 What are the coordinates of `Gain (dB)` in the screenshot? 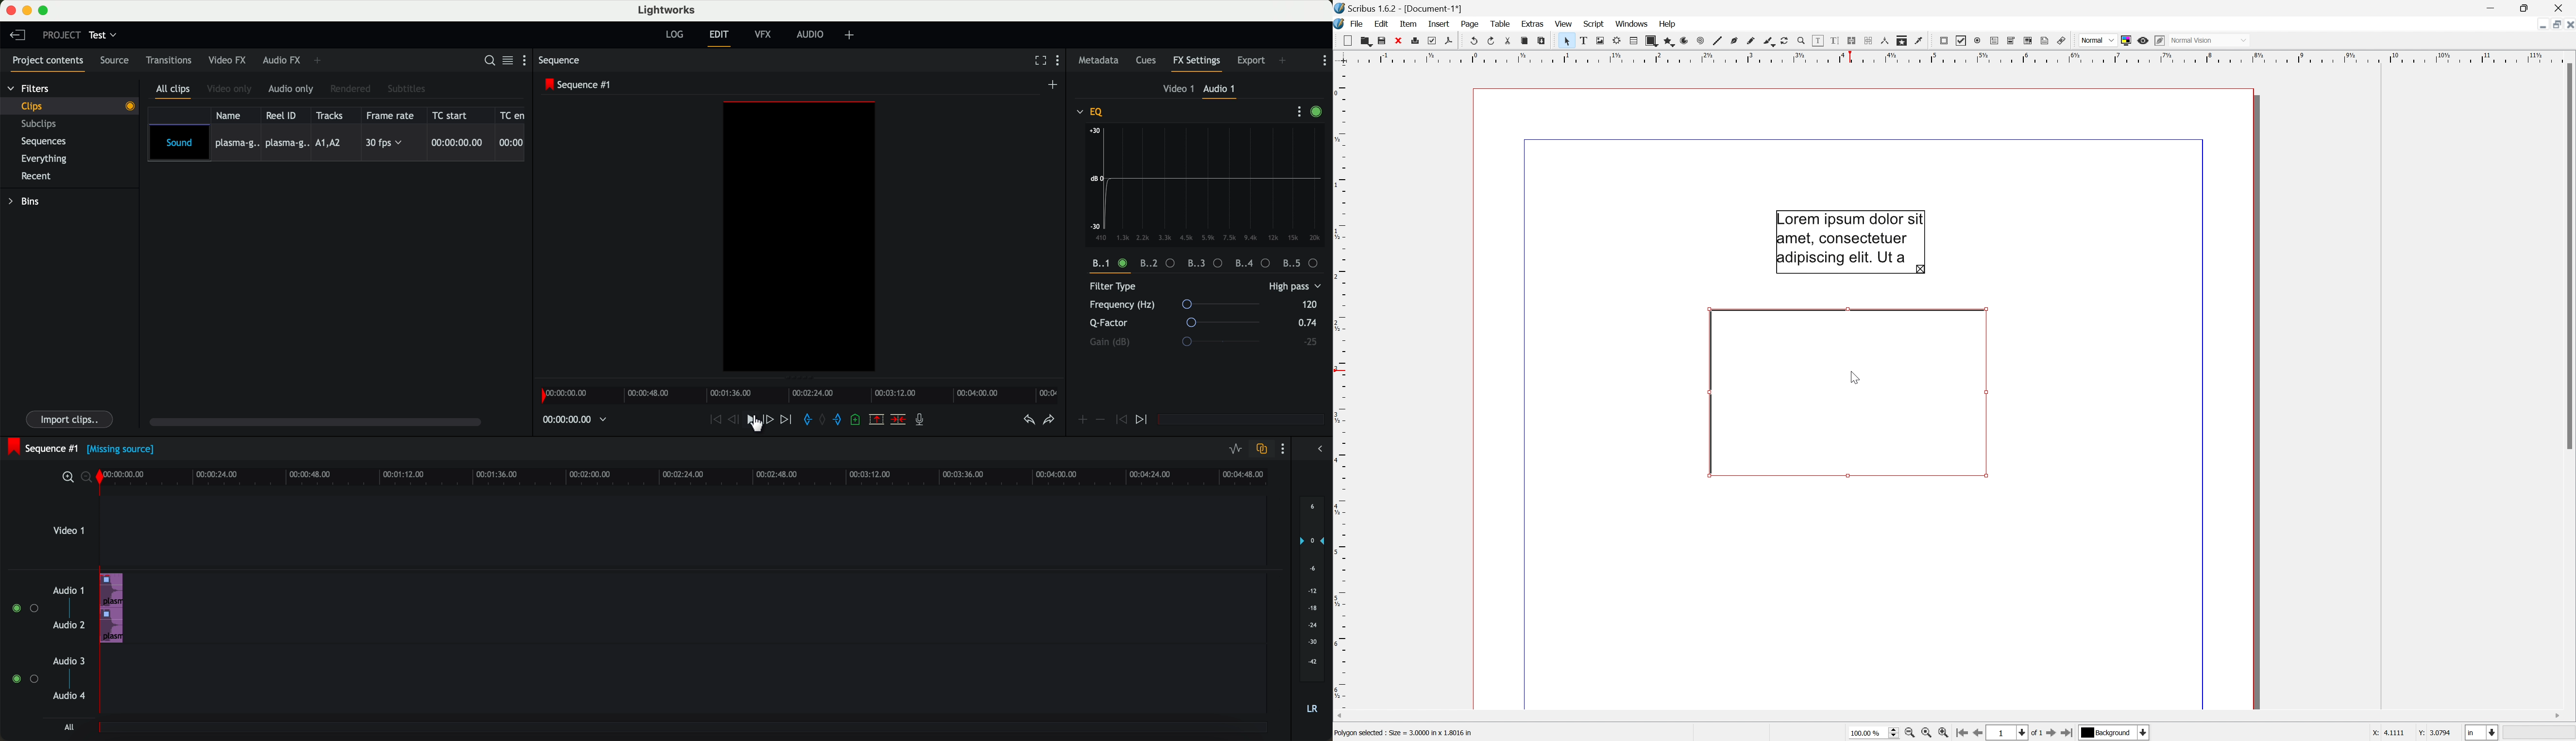 It's located at (1190, 342).